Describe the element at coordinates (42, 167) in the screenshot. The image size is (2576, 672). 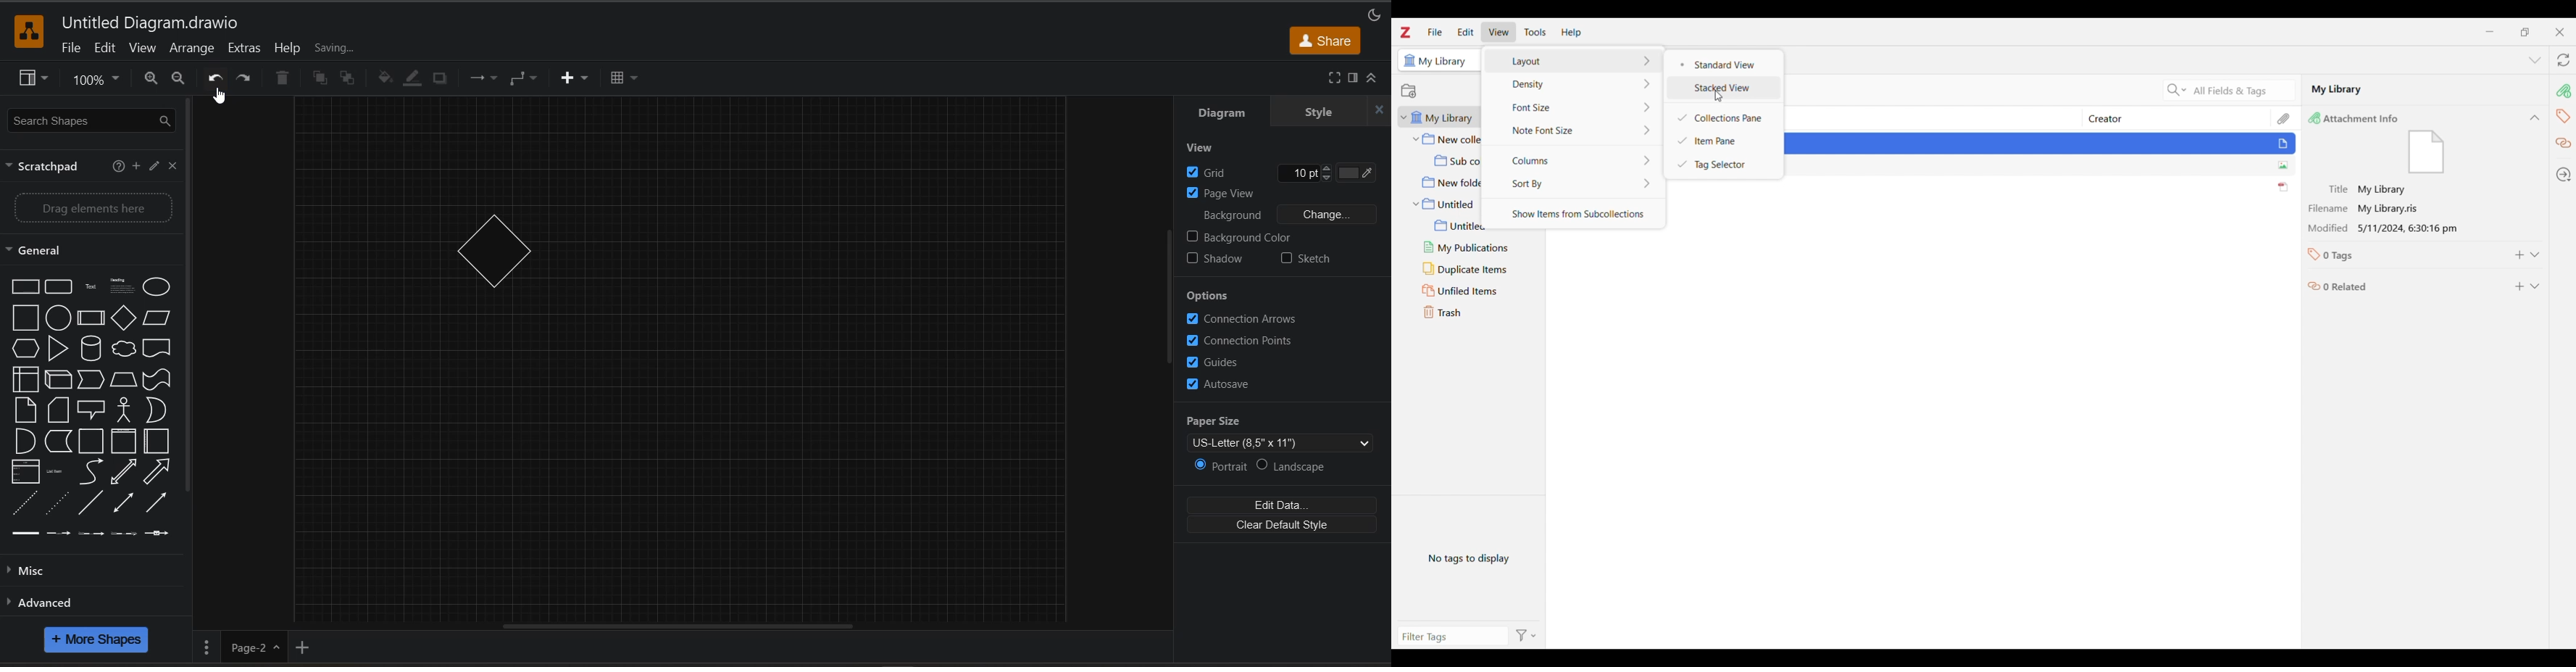
I see `scratchpad` at that location.